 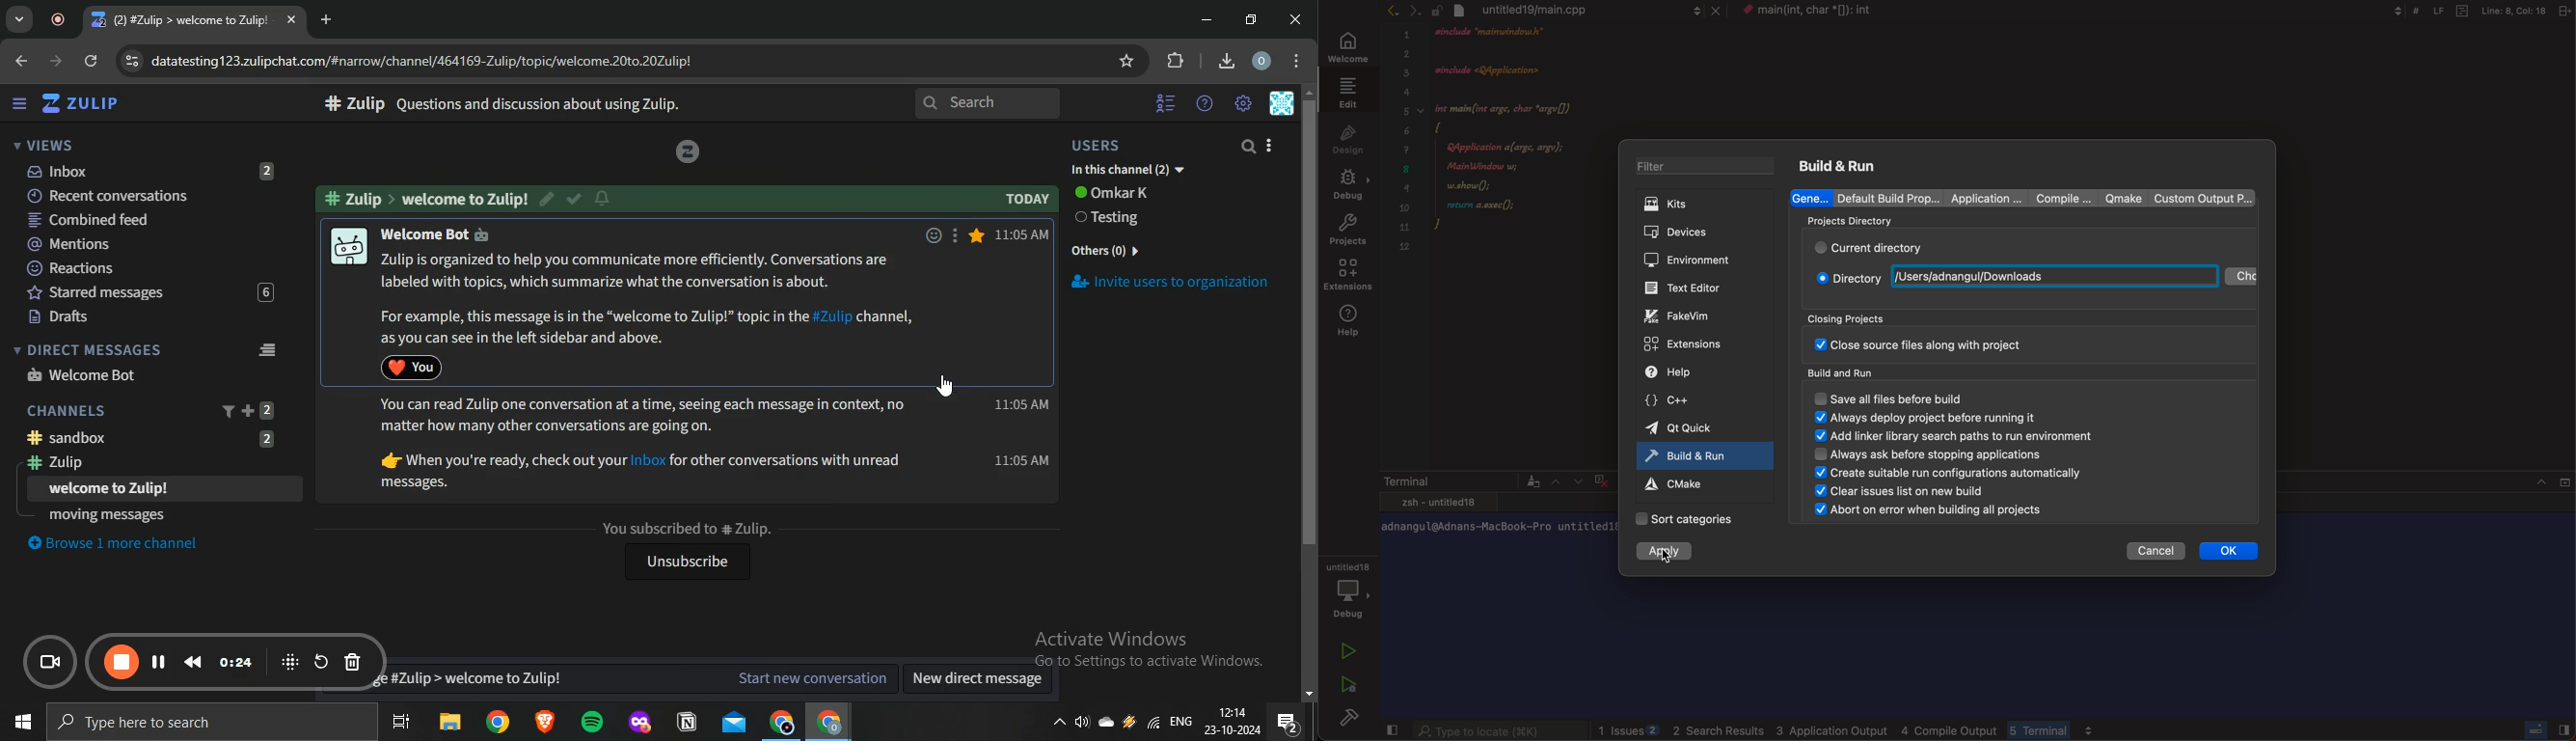 What do you see at coordinates (416, 367) in the screenshot?
I see `heart emoji` at bounding box center [416, 367].